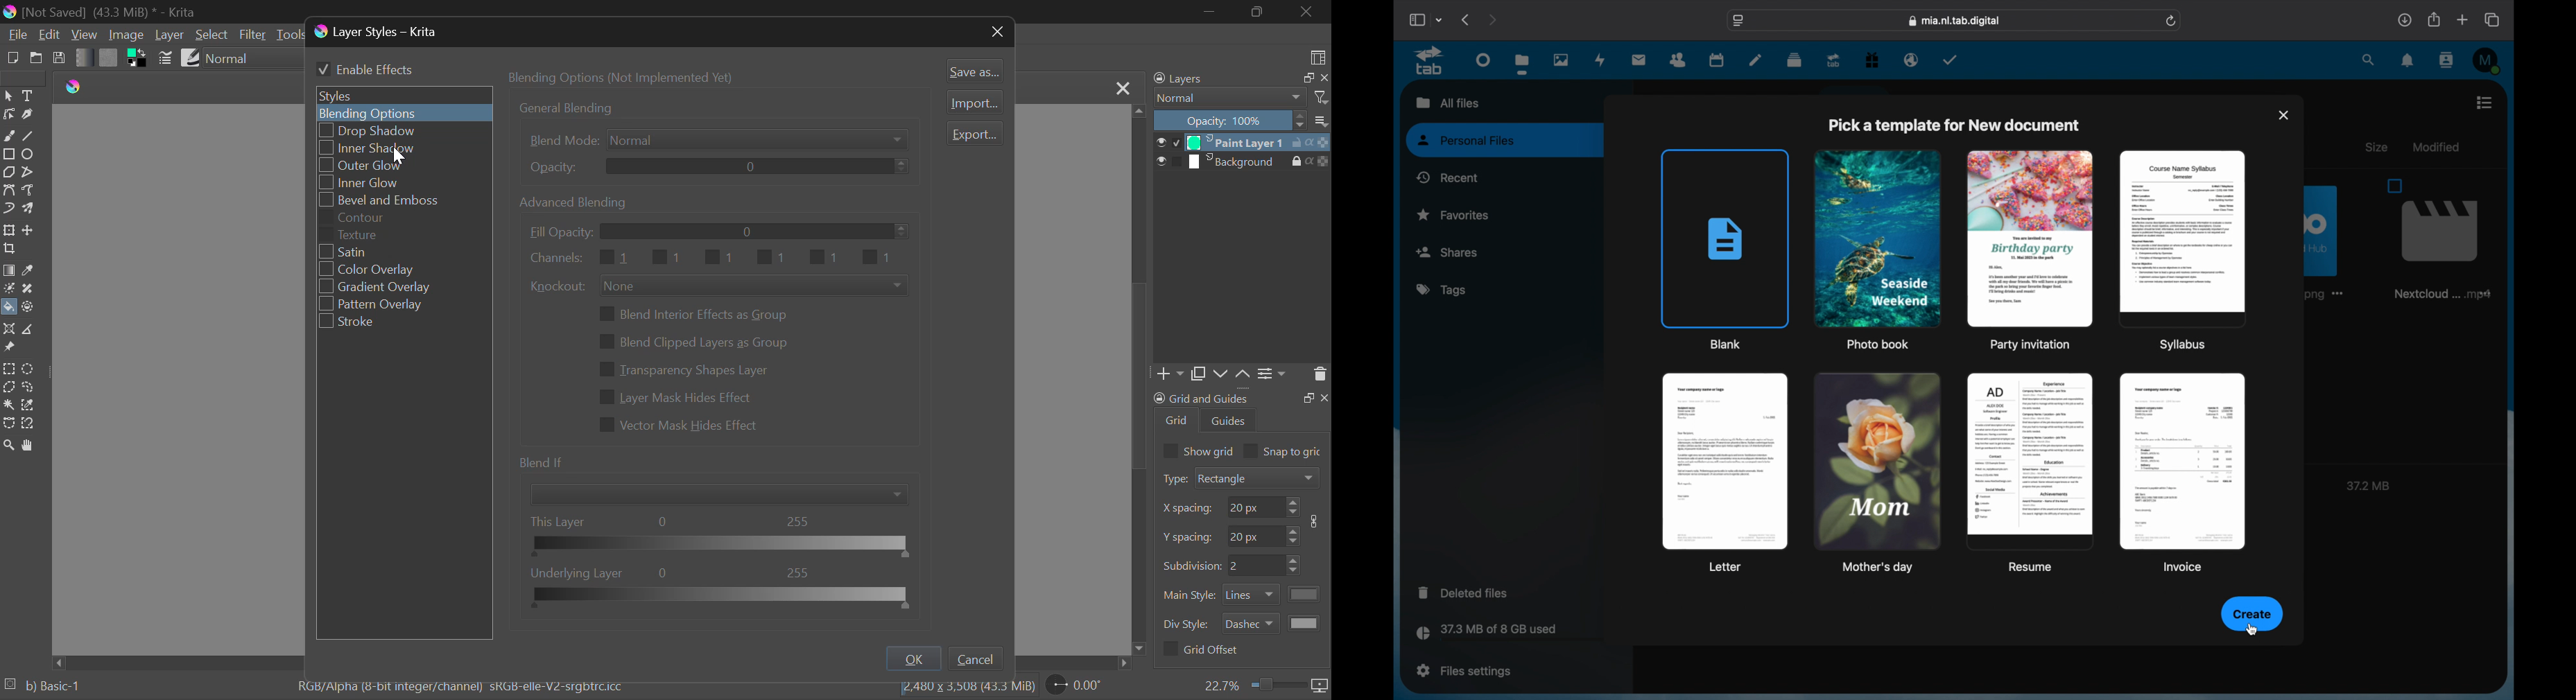  Describe the element at coordinates (379, 252) in the screenshot. I see `Satin` at that location.